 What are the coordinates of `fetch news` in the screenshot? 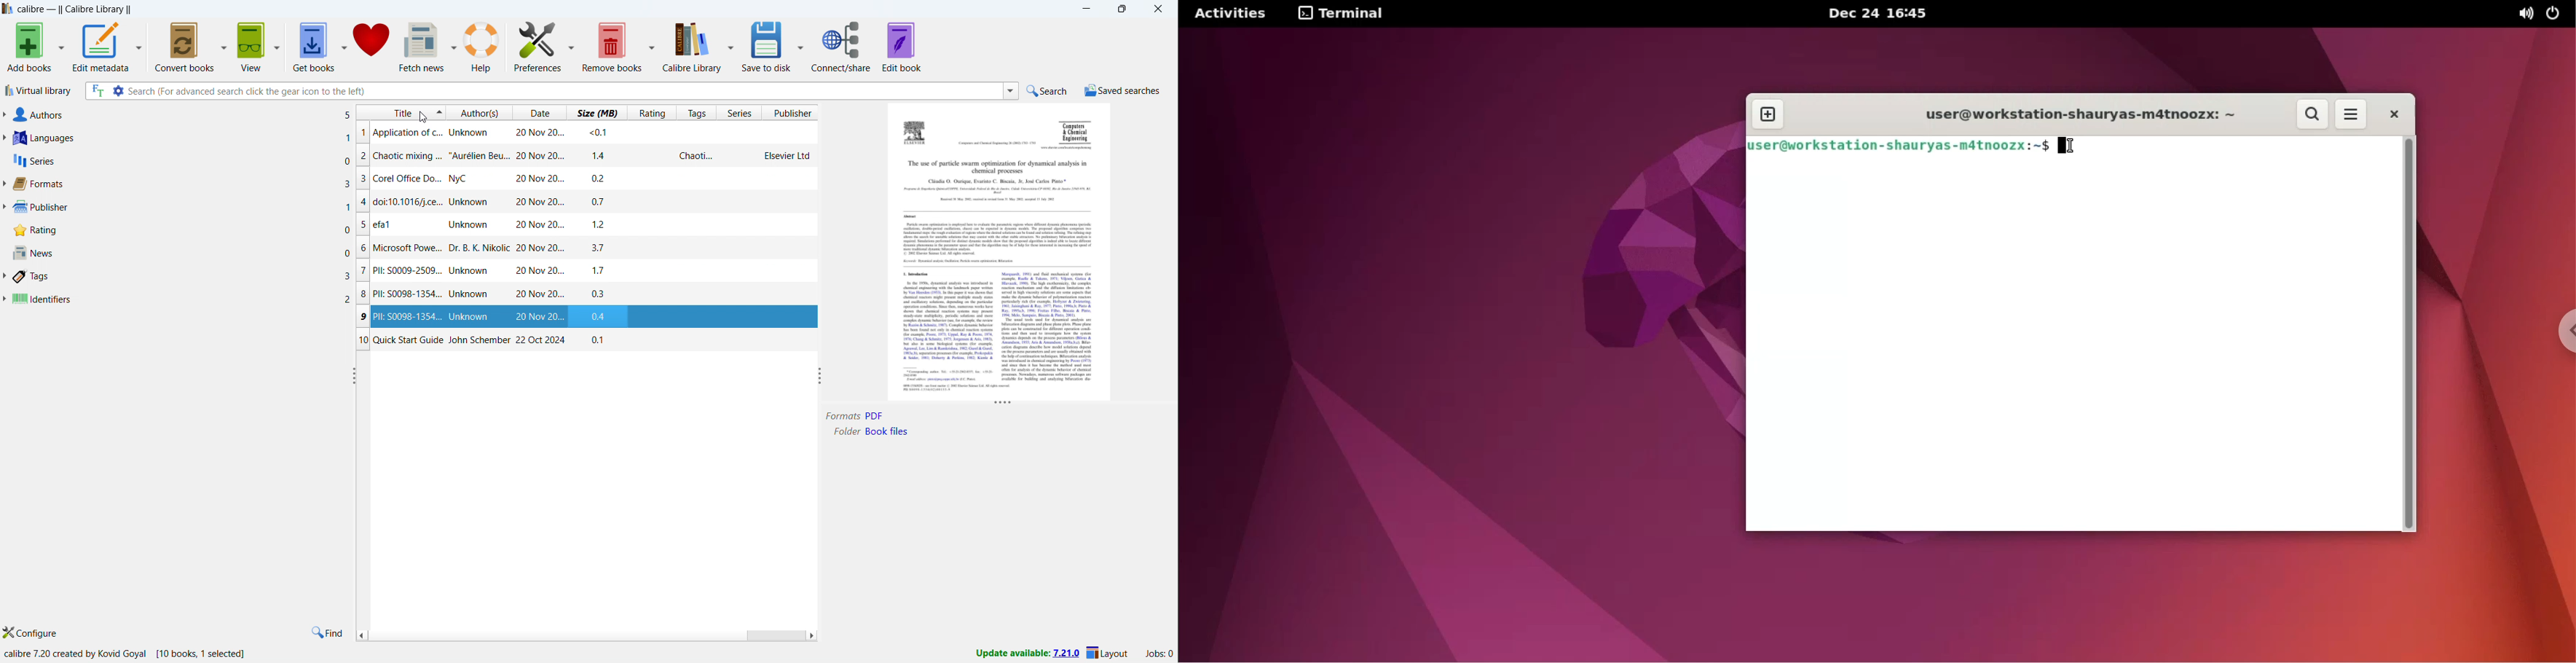 It's located at (421, 45).